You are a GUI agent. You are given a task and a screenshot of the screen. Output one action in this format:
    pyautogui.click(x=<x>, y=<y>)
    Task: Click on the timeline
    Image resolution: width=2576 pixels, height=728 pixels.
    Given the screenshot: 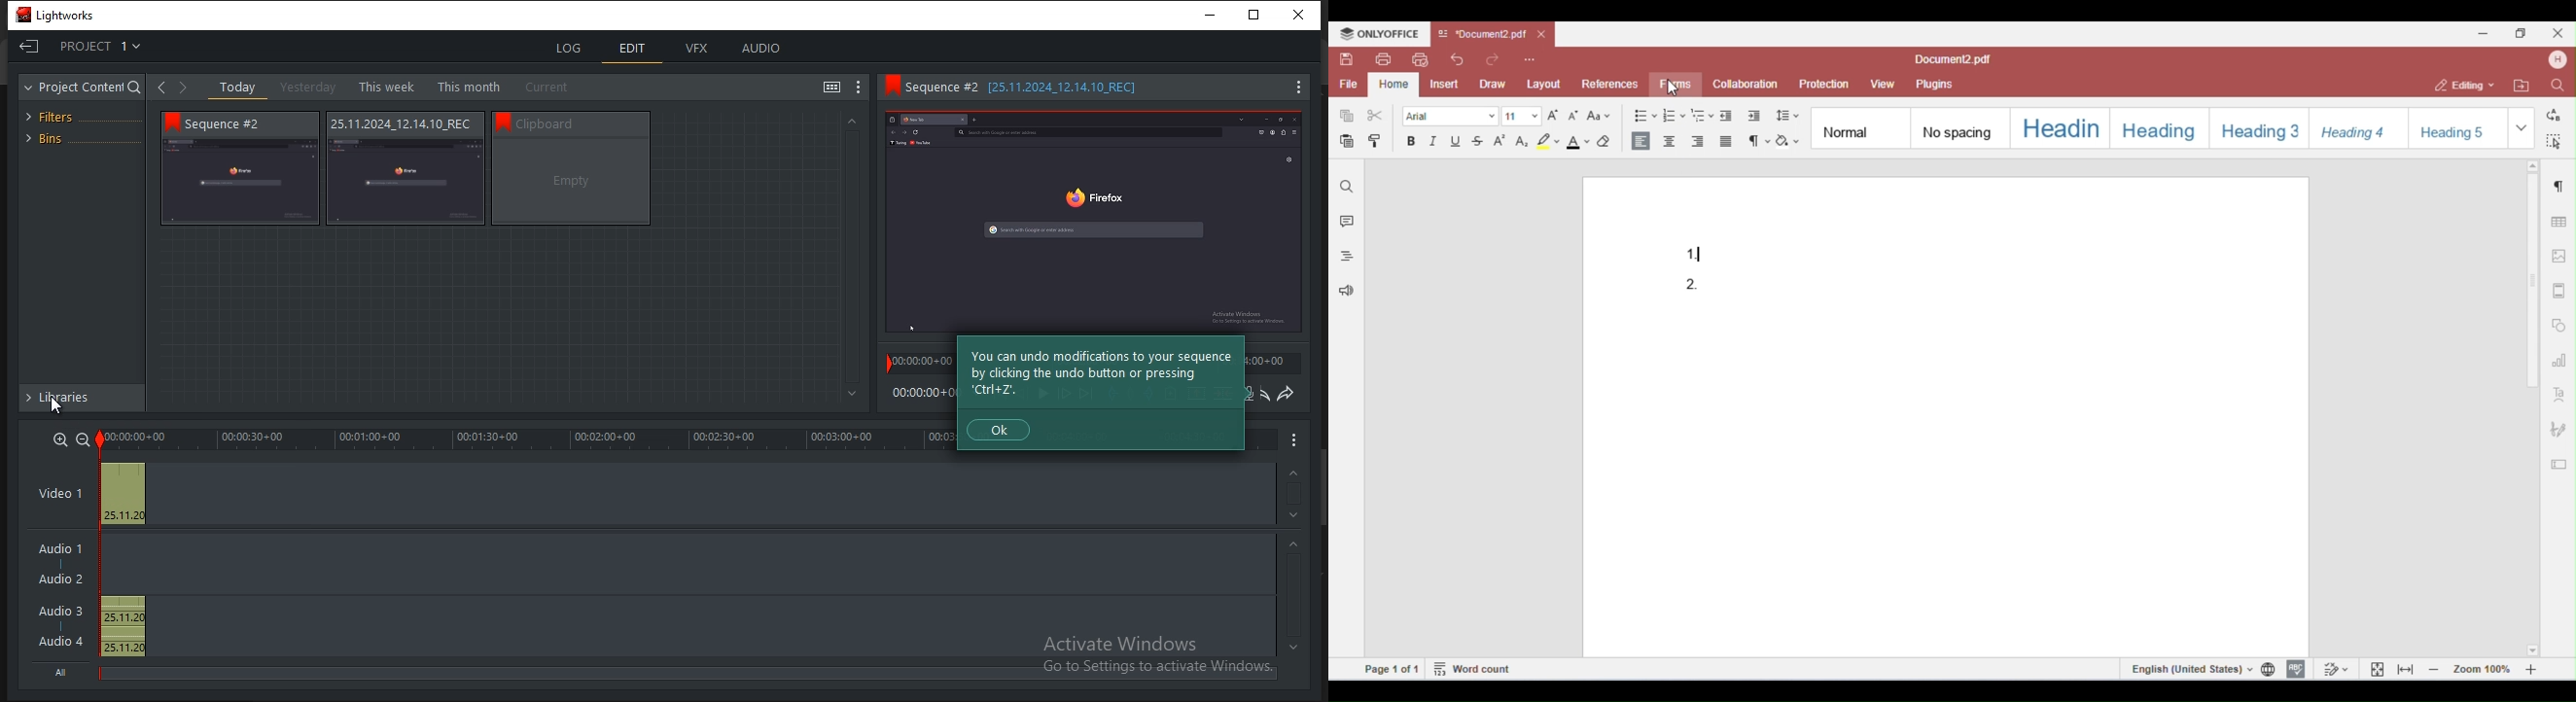 What is the action you would take?
    pyautogui.click(x=524, y=440)
    